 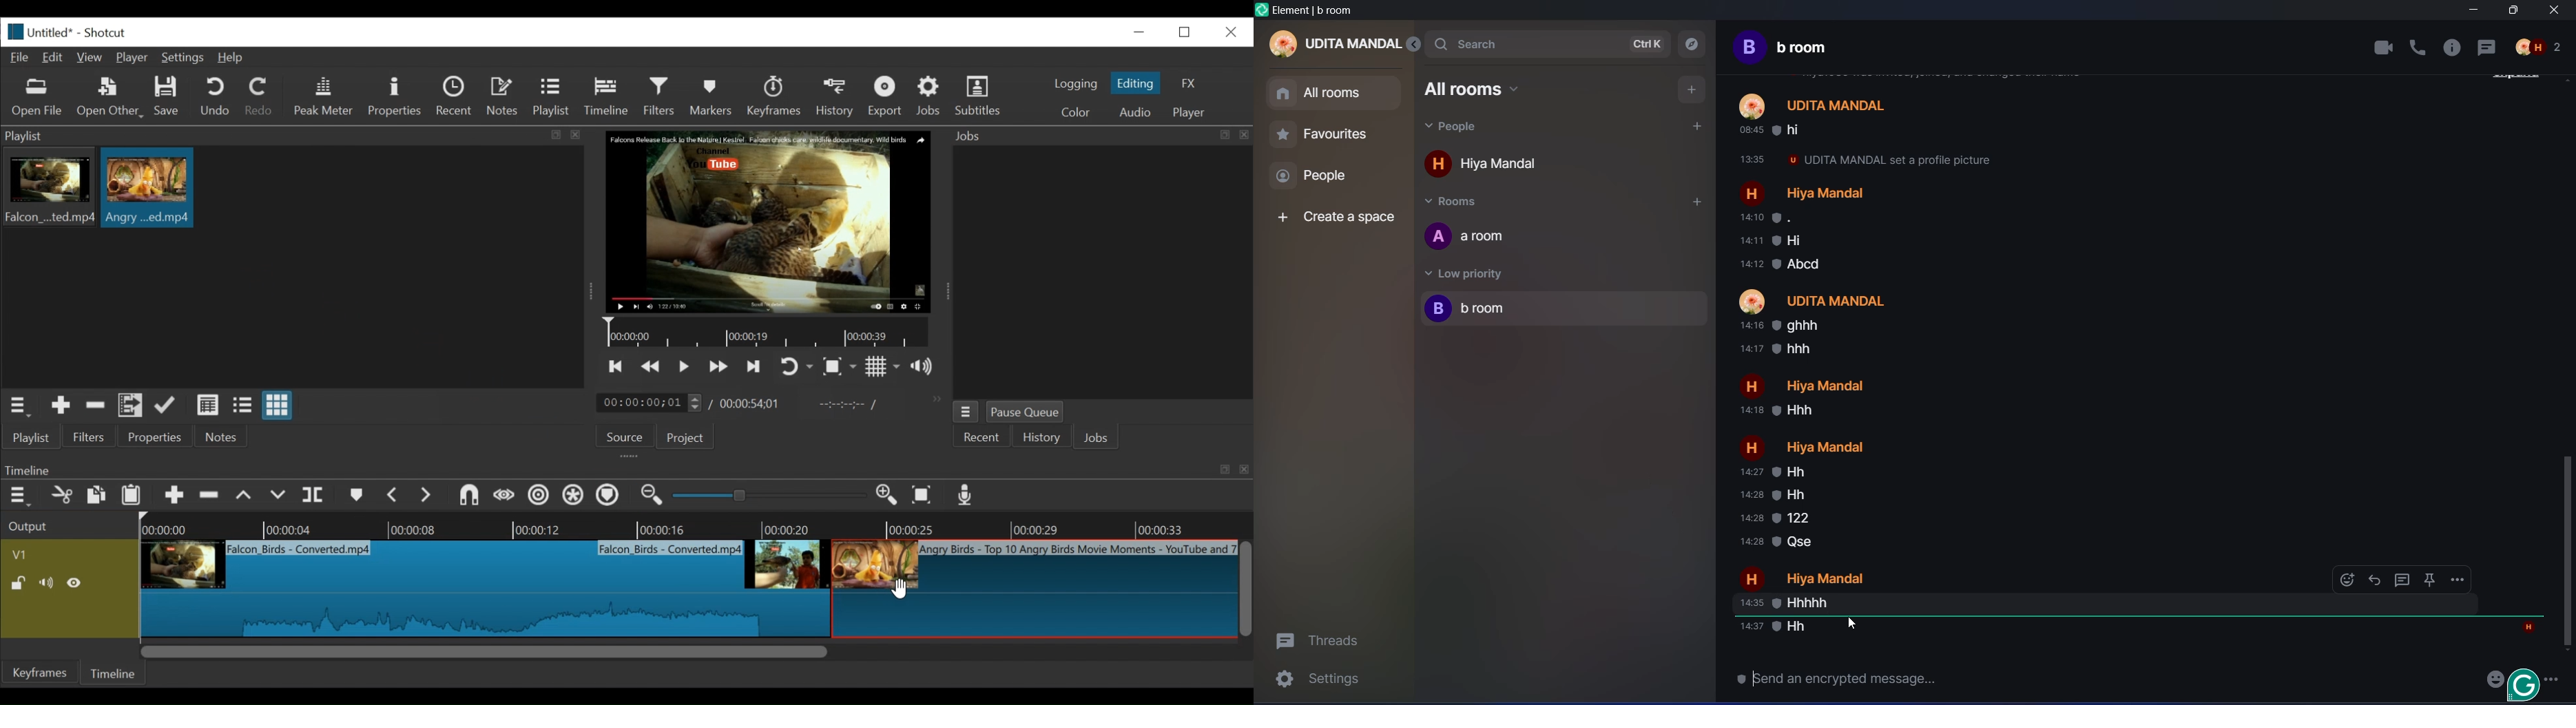 What do you see at coordinates (287, 136) in the screenshot?
I see `playlist panel` at bounding box center [287, 136].